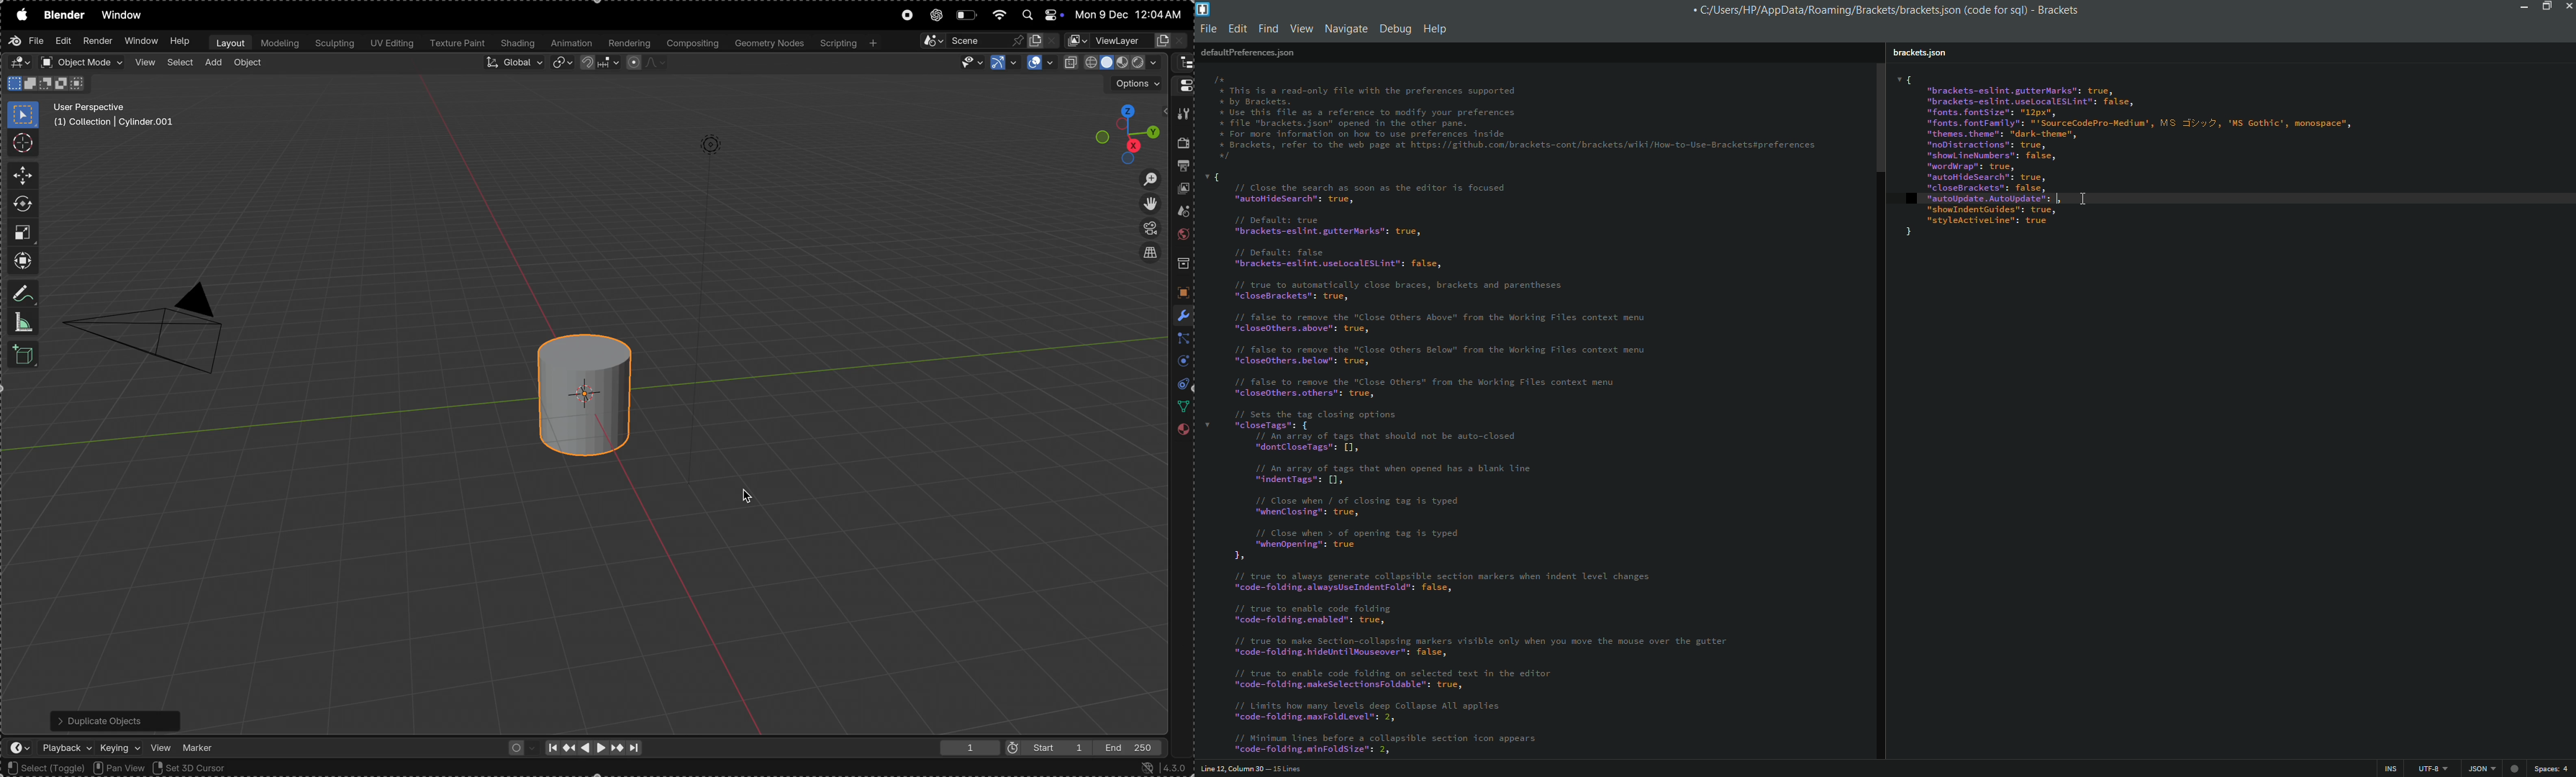 Image resolution: width=2576 pixels, height=784 pixels. Describe the element at coordinates (1134, 85) in the screenshot. I see `options` at that location.